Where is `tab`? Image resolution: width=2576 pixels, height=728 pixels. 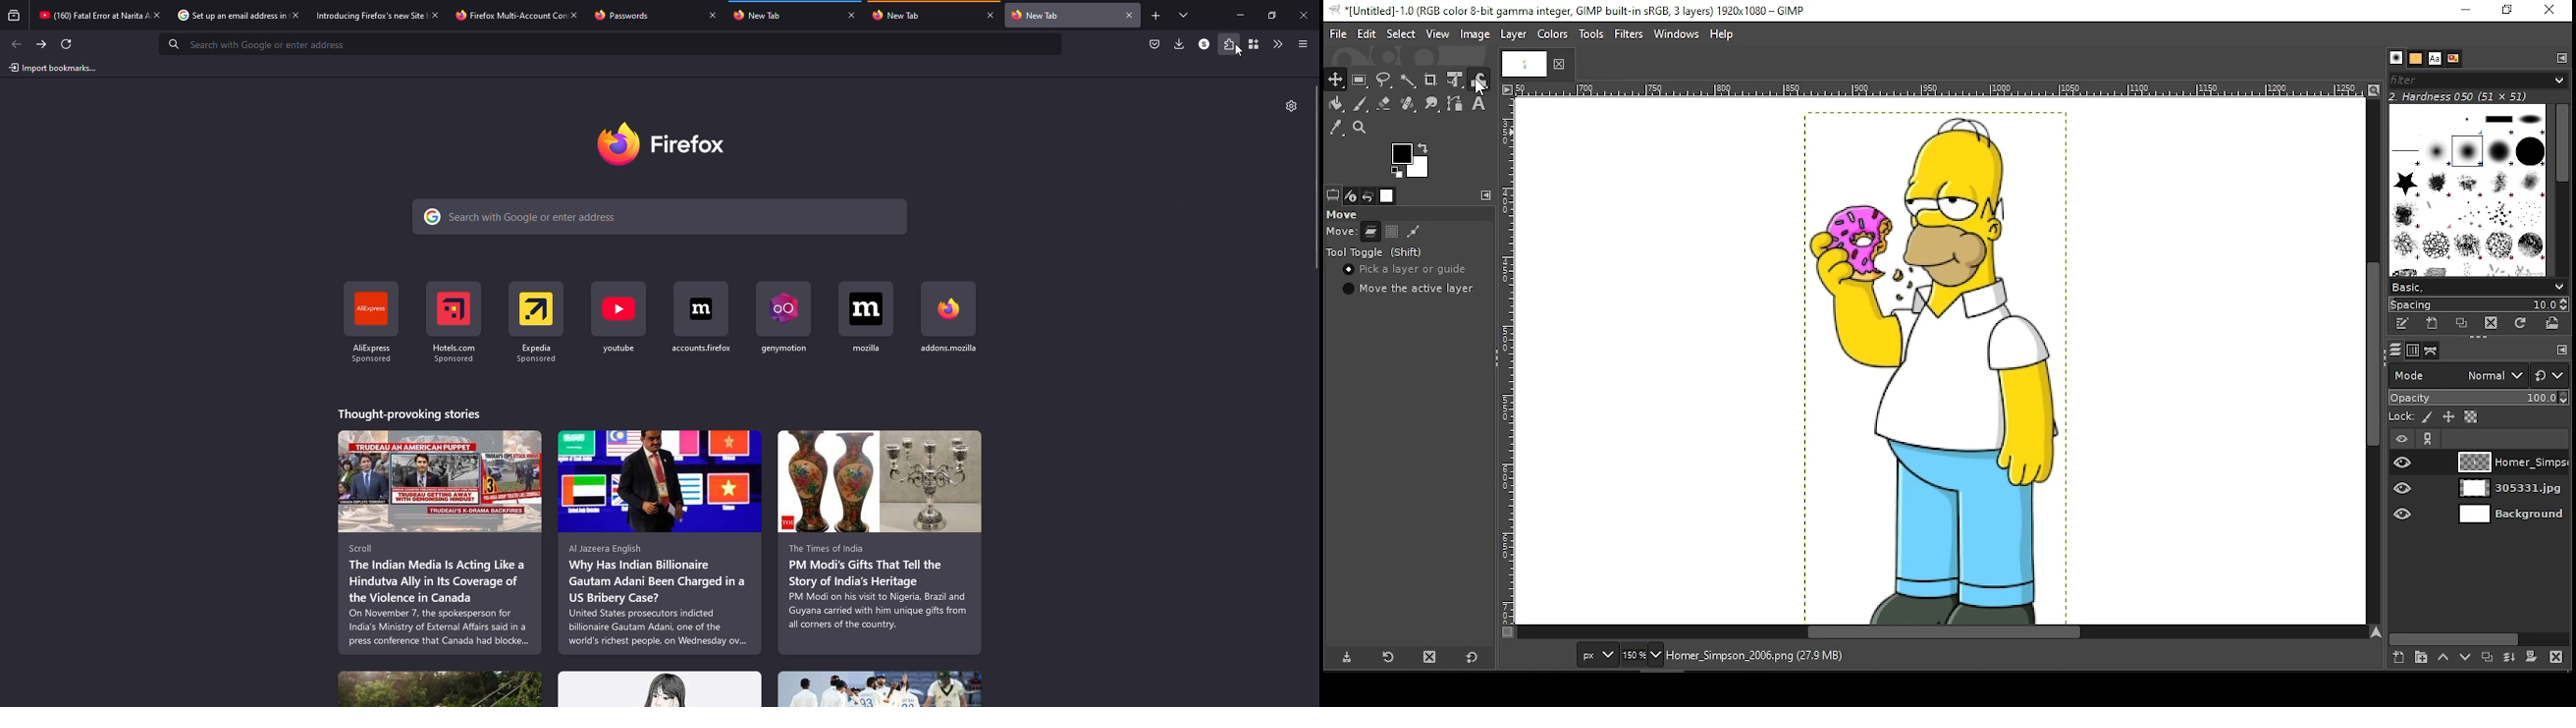
tab is located at coordinates (1041, 15).